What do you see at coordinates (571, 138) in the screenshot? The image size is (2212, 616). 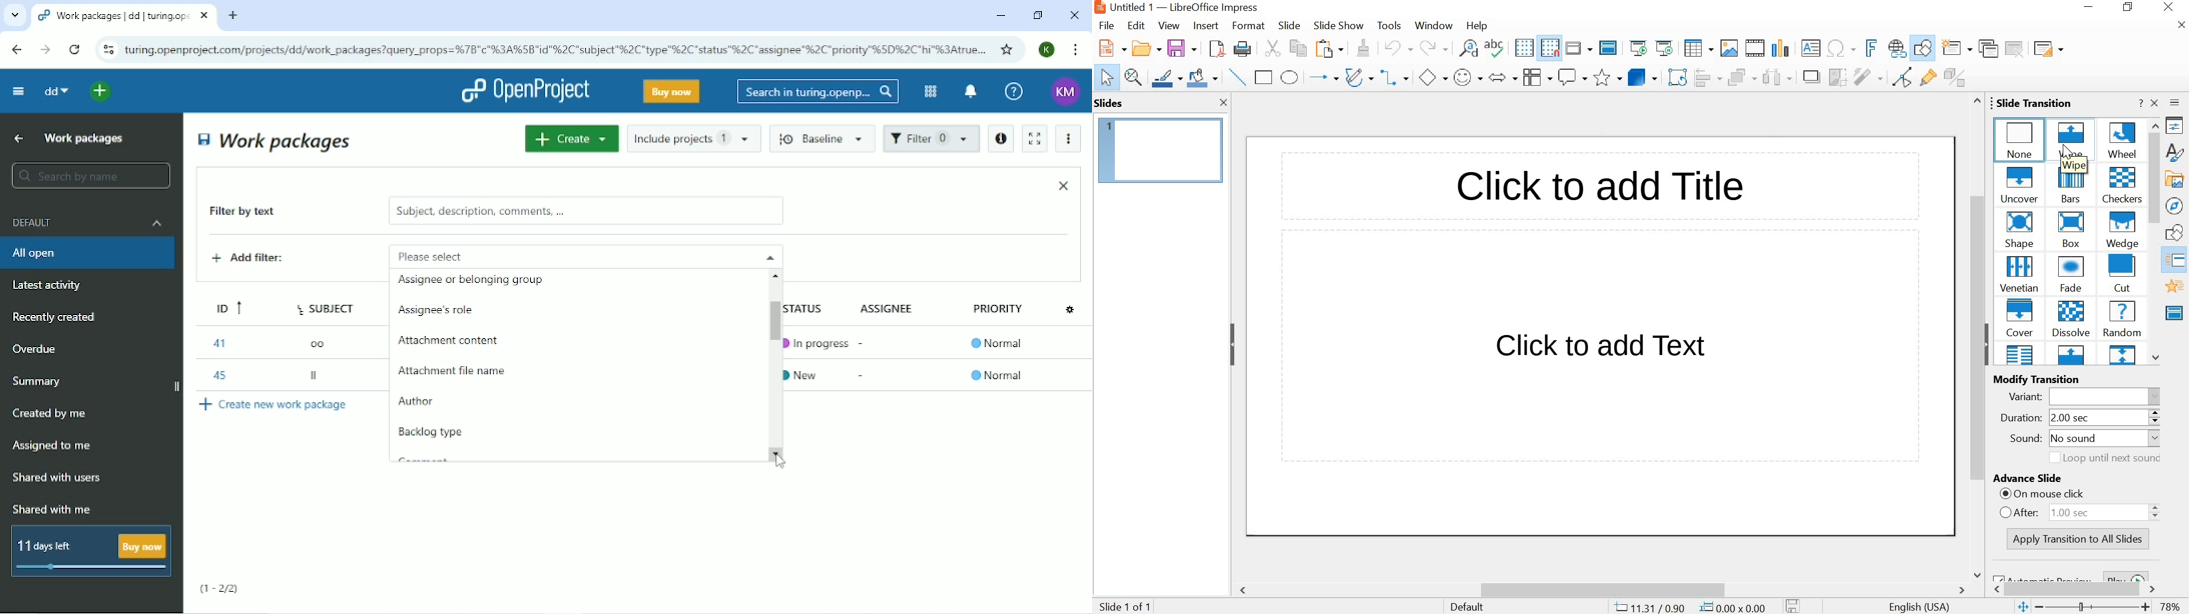 I see `Create` at bounding box center [571, 138].